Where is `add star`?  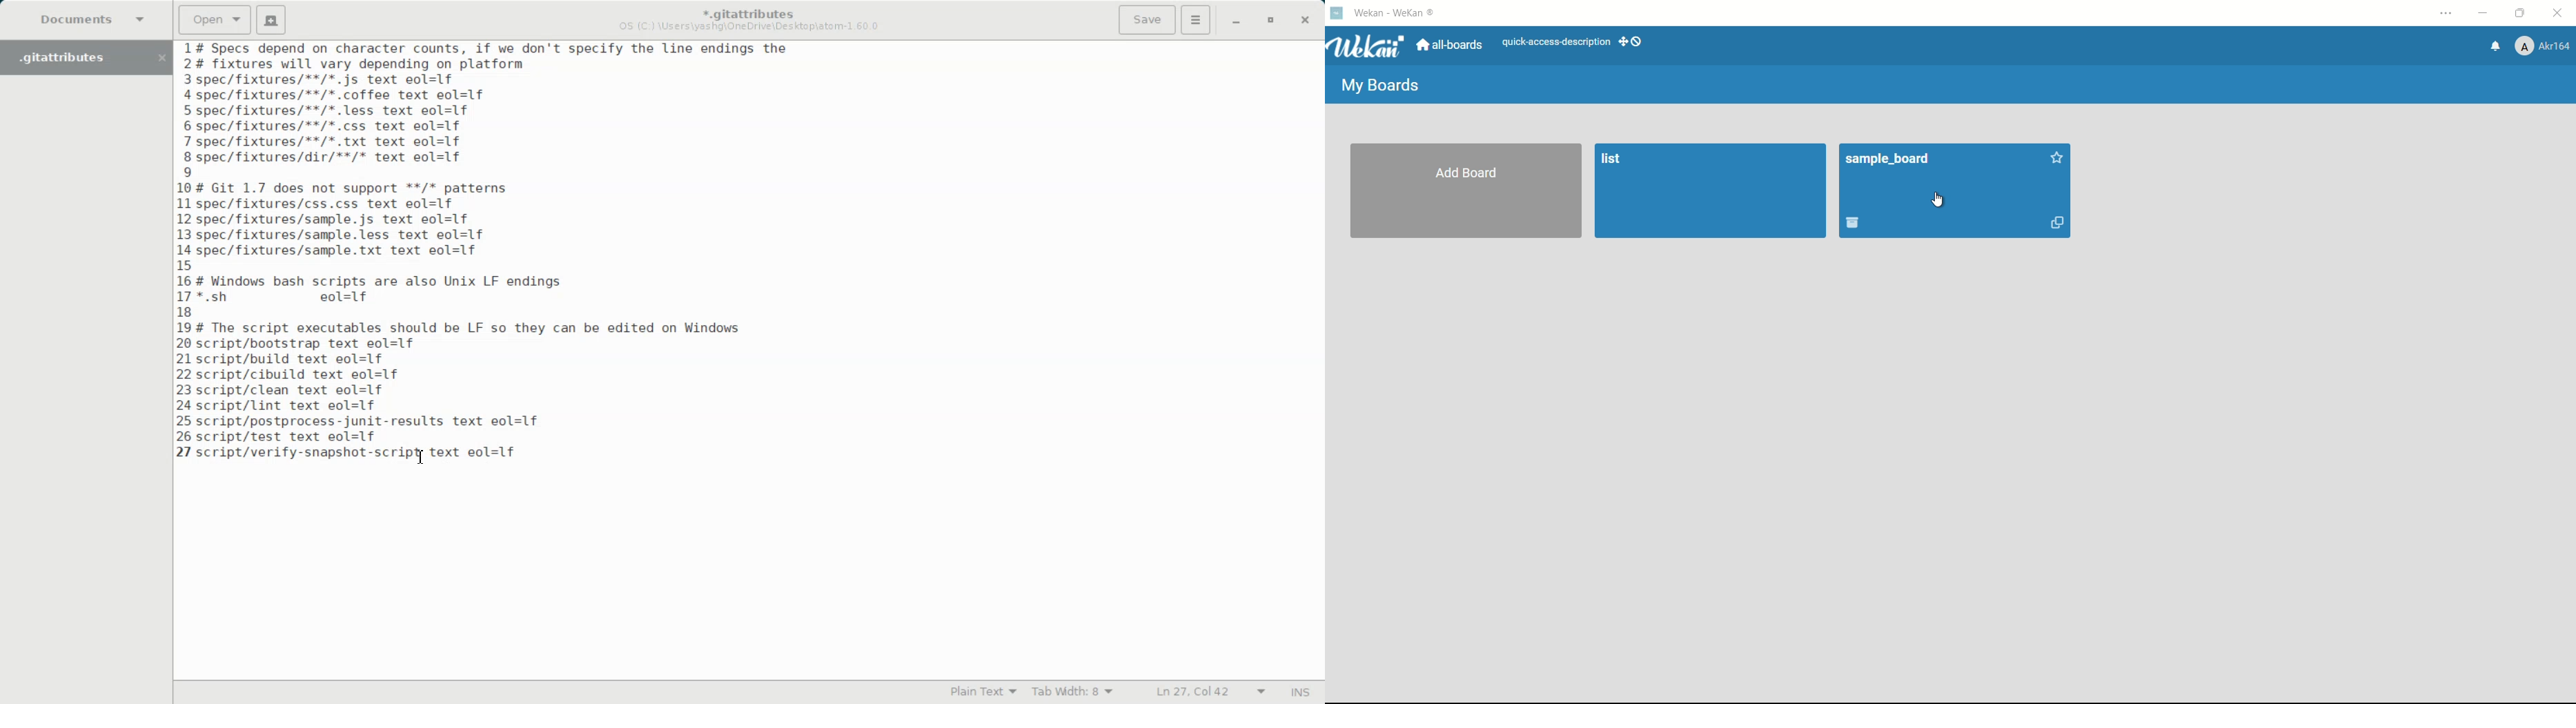
add star is located at coordinates (2058, 158).